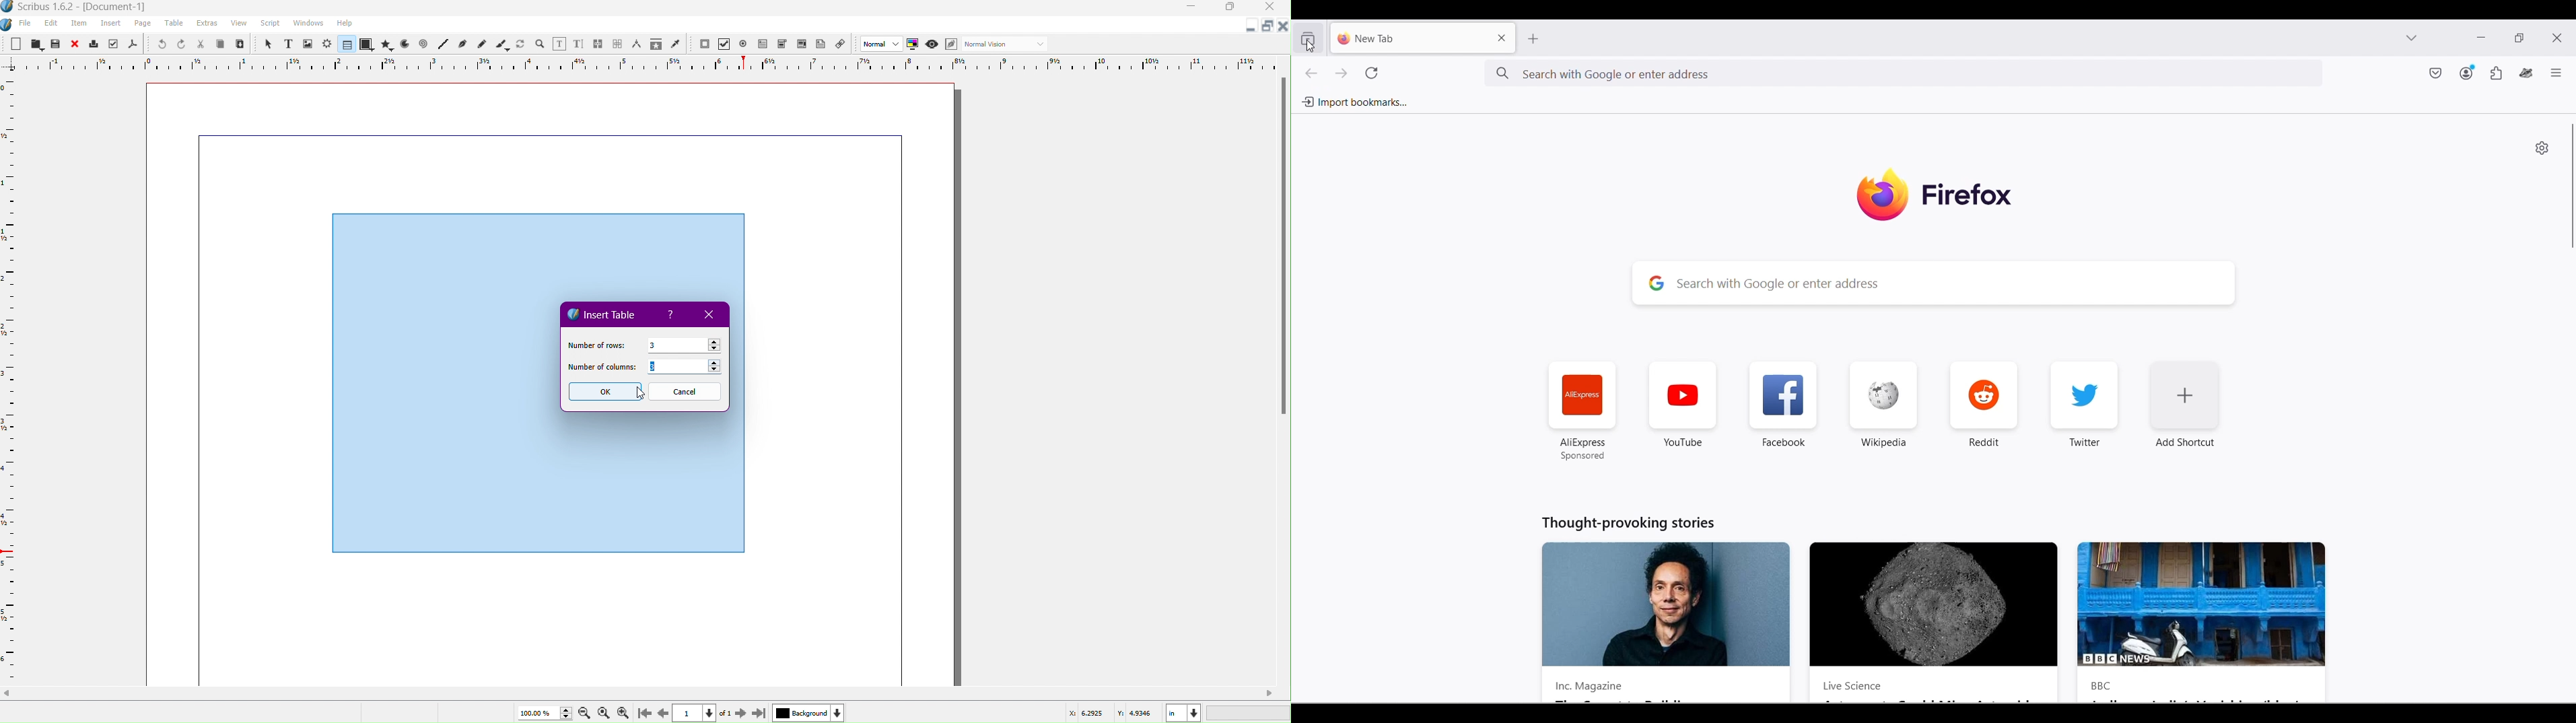 Image resolution: width=2576 pixels, height=728 pixels. I want to click on Vertical slide bar, so click(2574, 187).